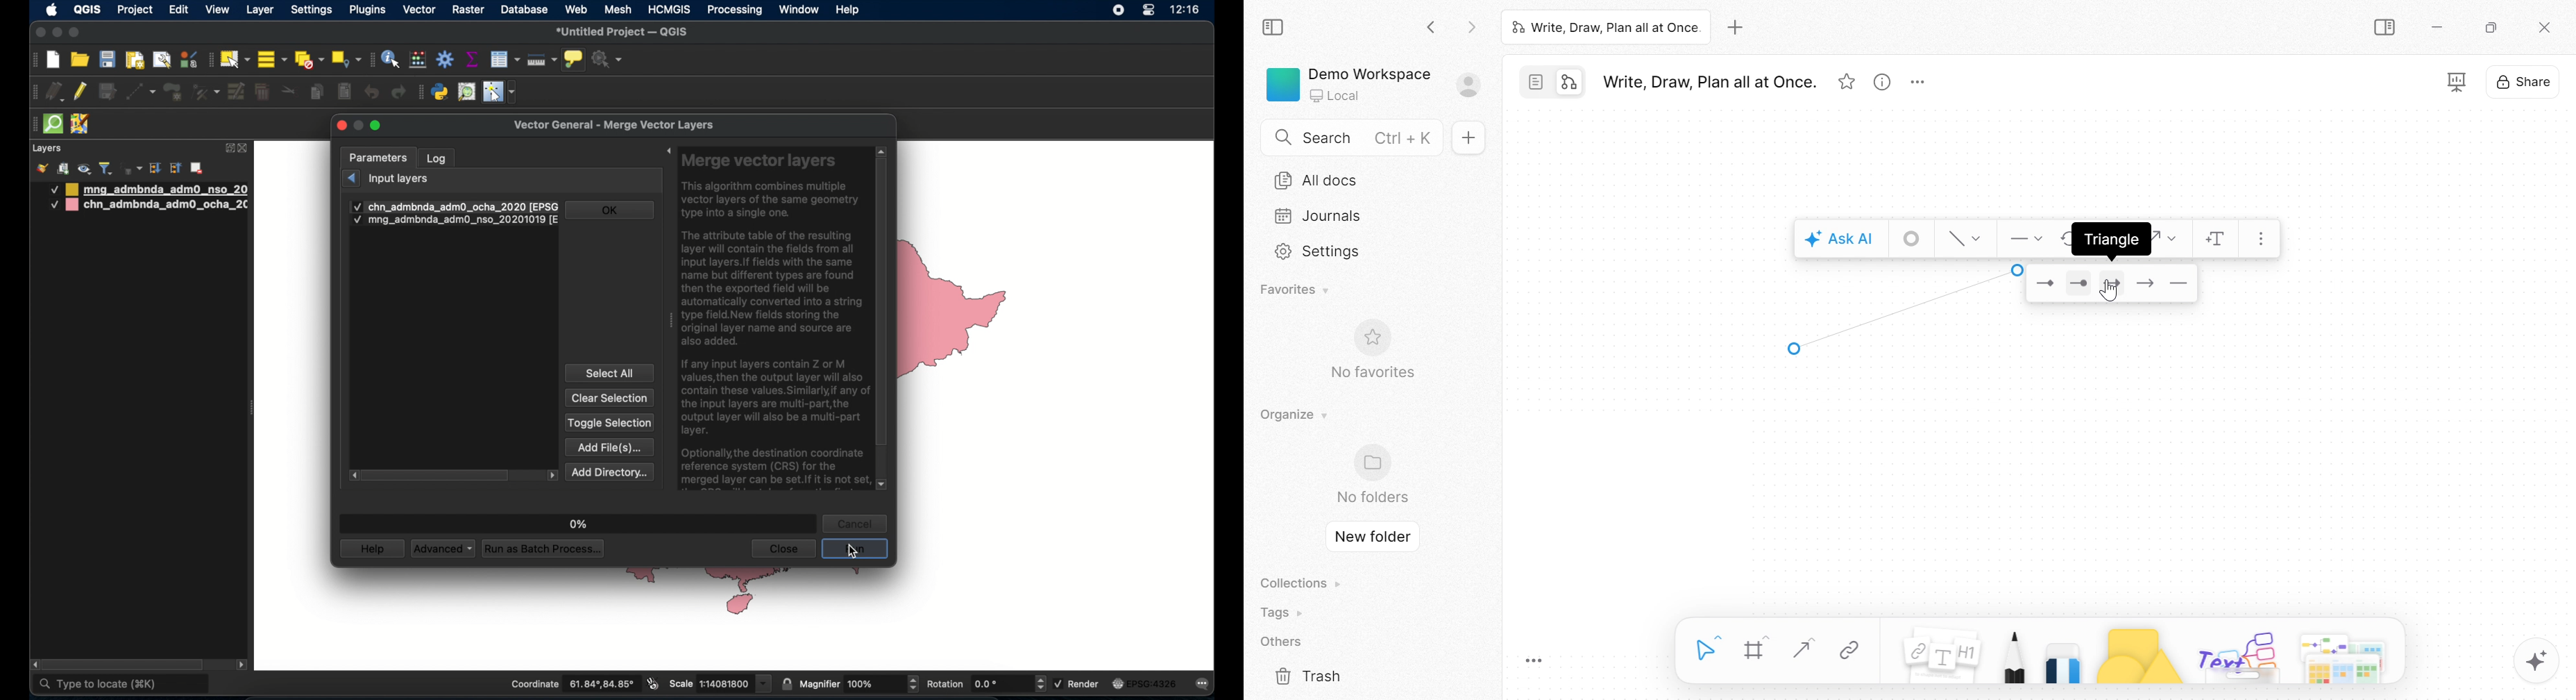  What do you see at coordinates (130, 167) in the screenshot?
I see `filter legend by expression` at bounding box center [130, 167].